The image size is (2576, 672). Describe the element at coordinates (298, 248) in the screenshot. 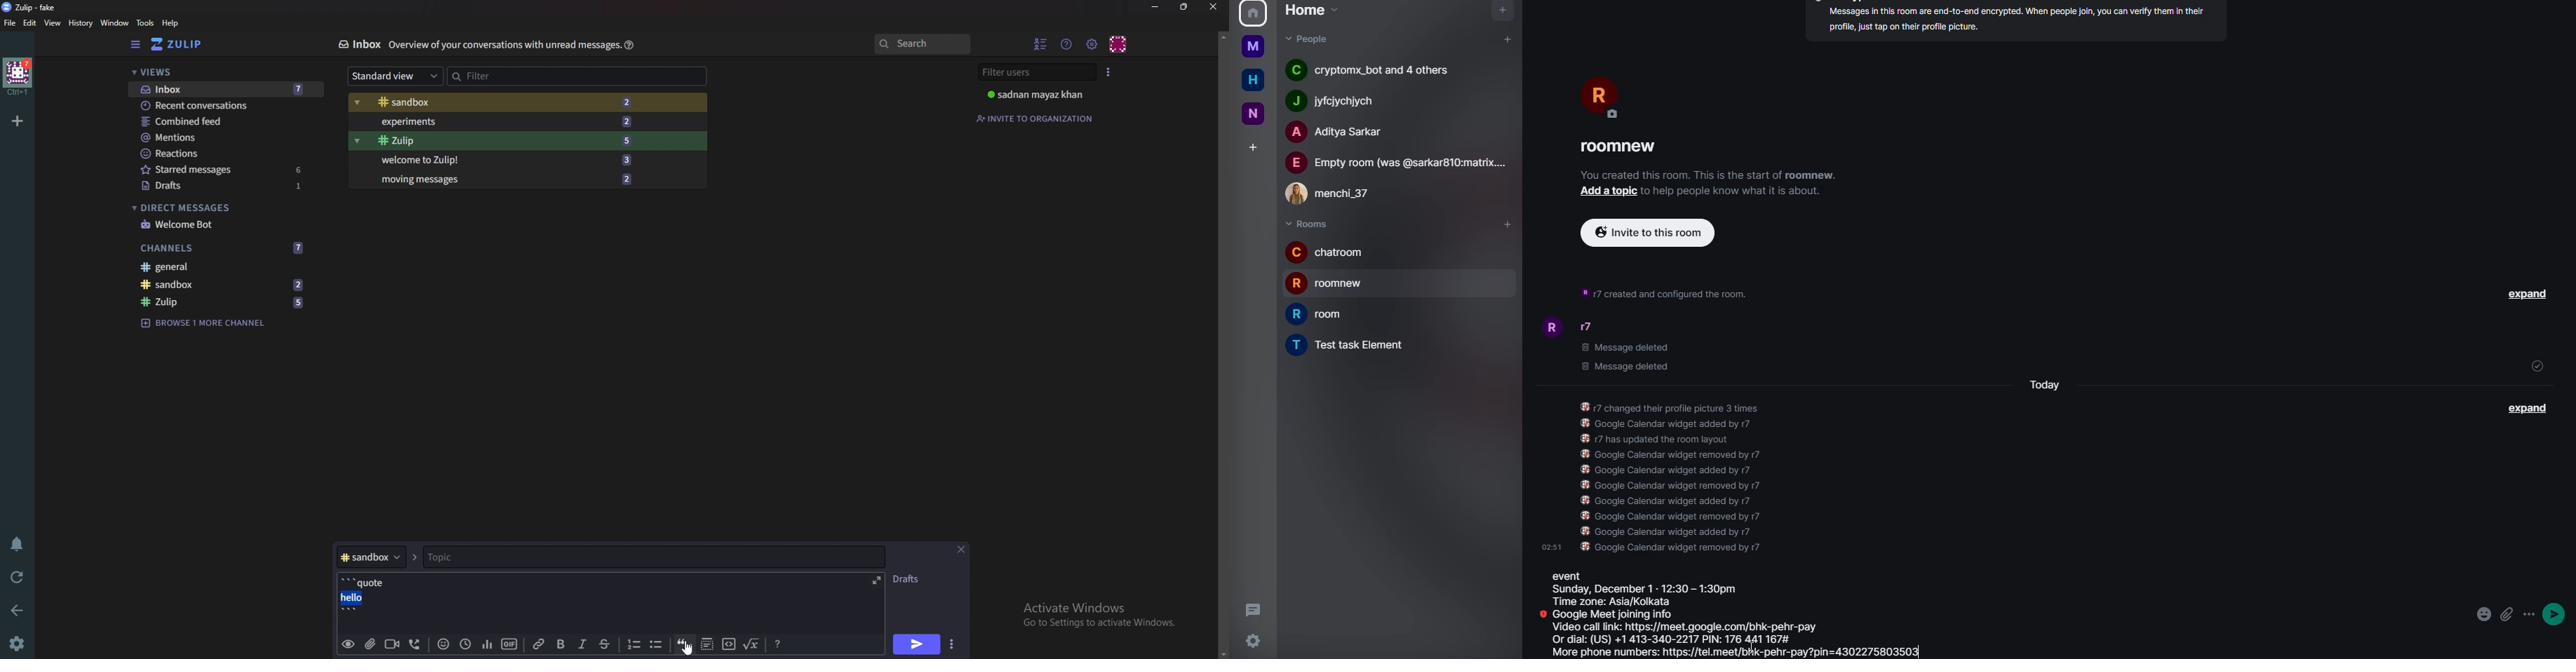

I see `7` at that location.